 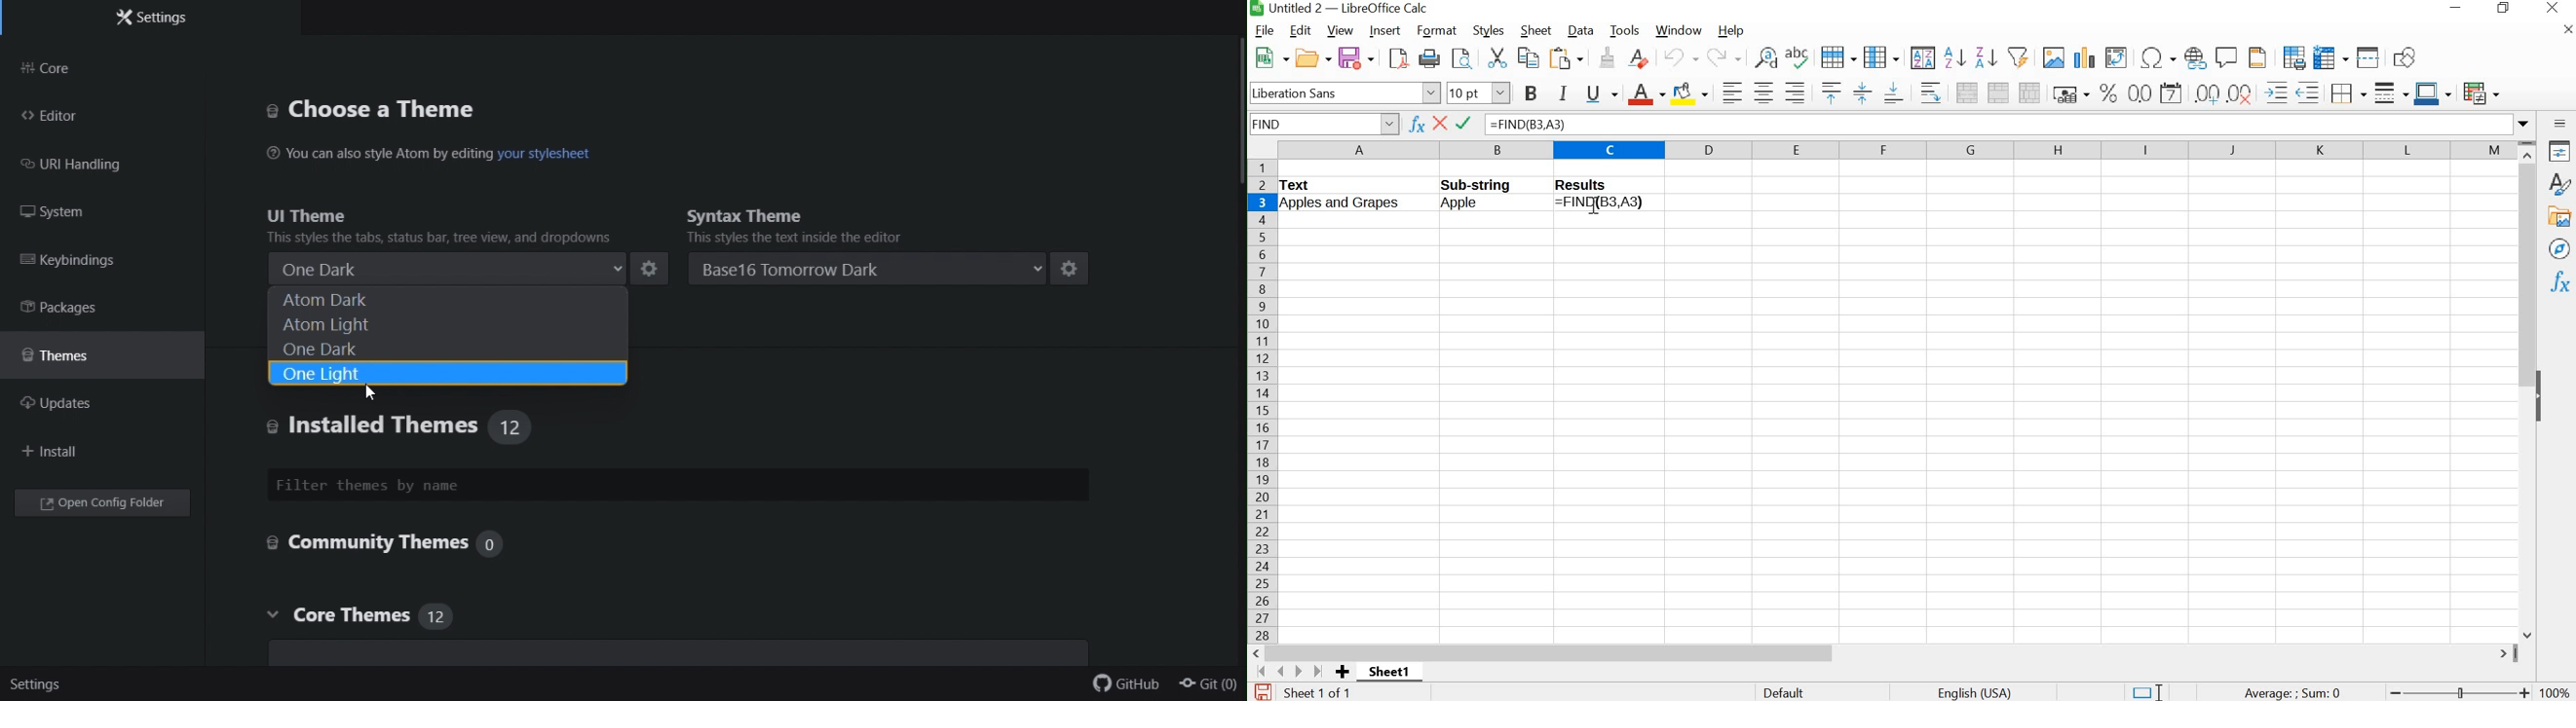 I want to click on close document, so click(x=2568, y=28).